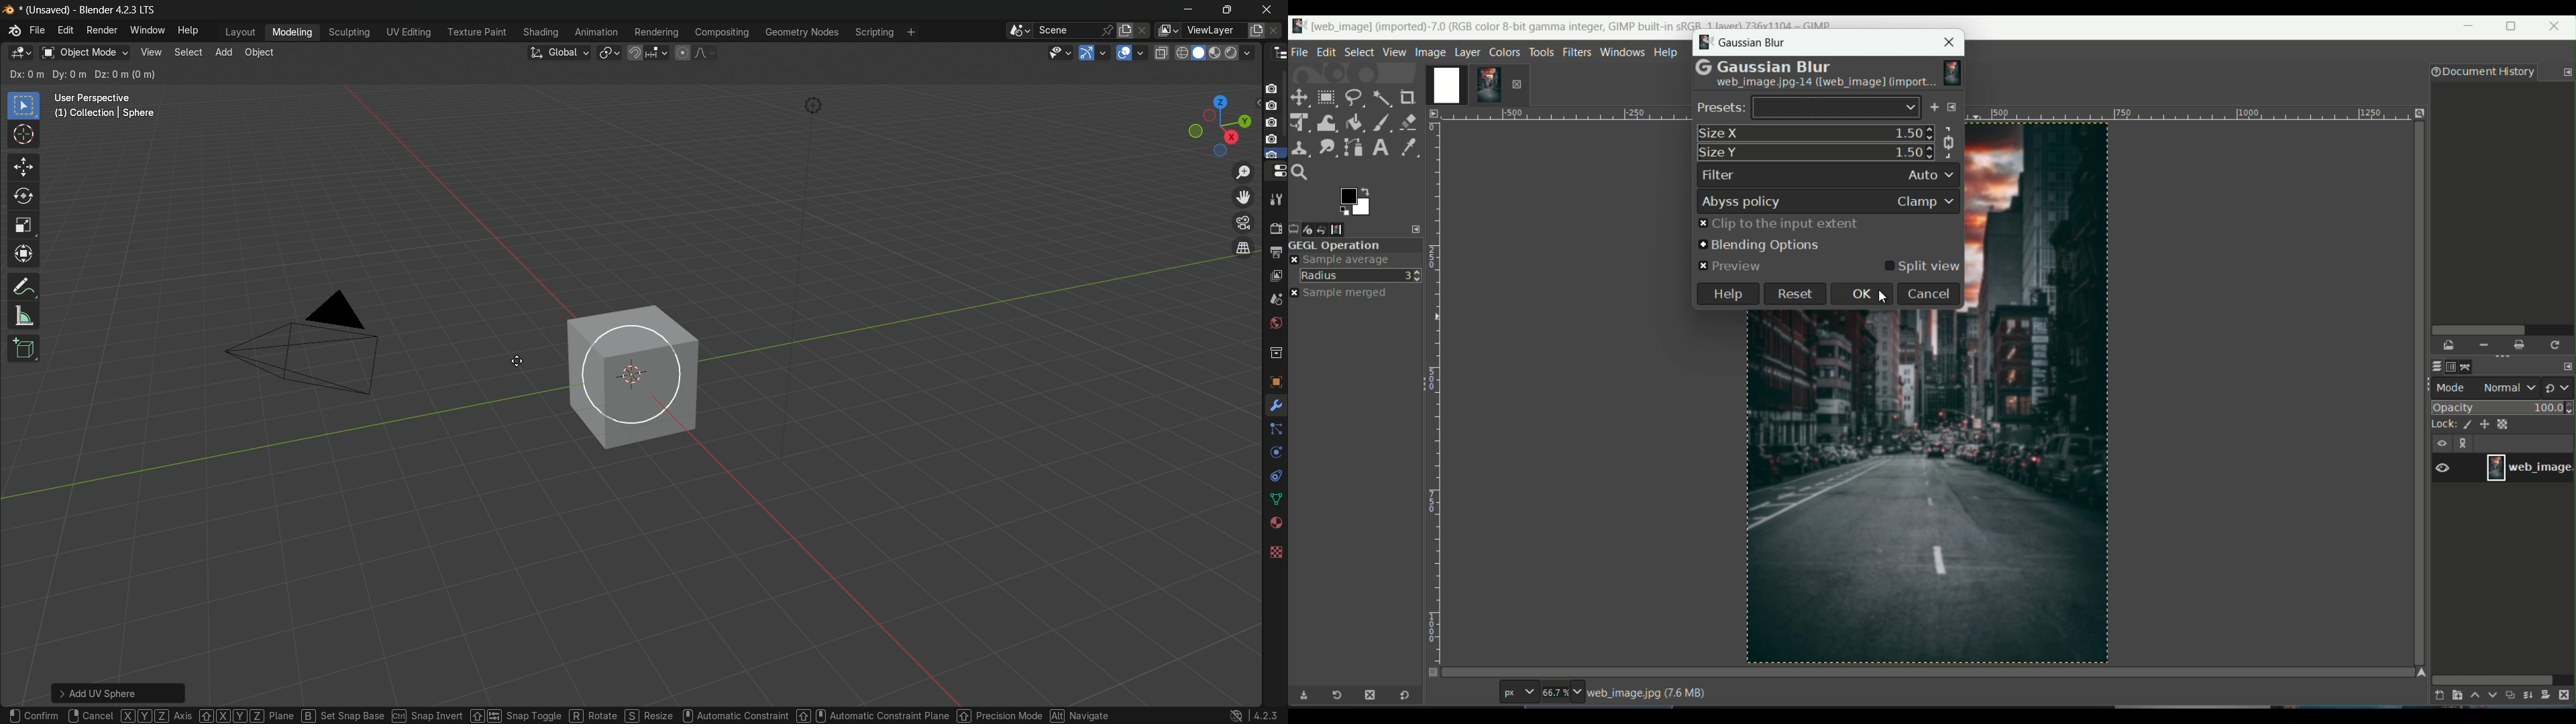 This screenshot has width=2576, height=728. What do you see at coordinates (2515, 26) in the screenshot?
I see `maximize or restore` at bounding box center [2515, 26].